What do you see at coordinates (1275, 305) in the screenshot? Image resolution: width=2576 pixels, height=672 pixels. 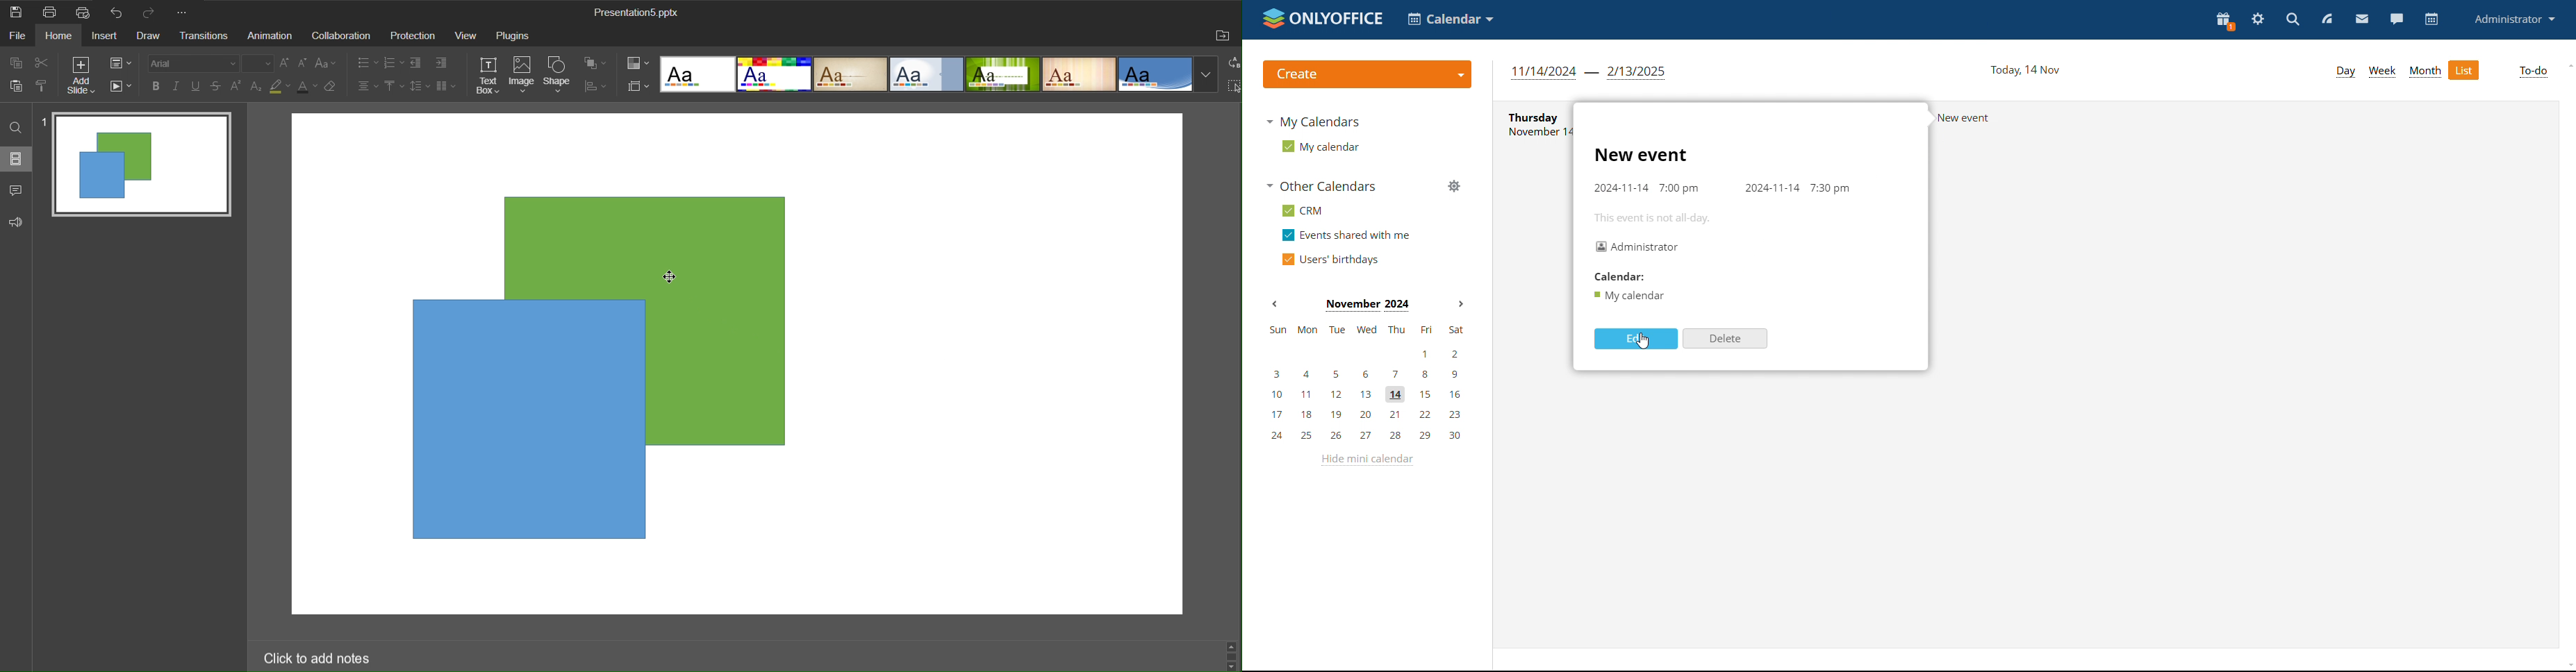 I see `previous month` at bounding box center [1275, 305].